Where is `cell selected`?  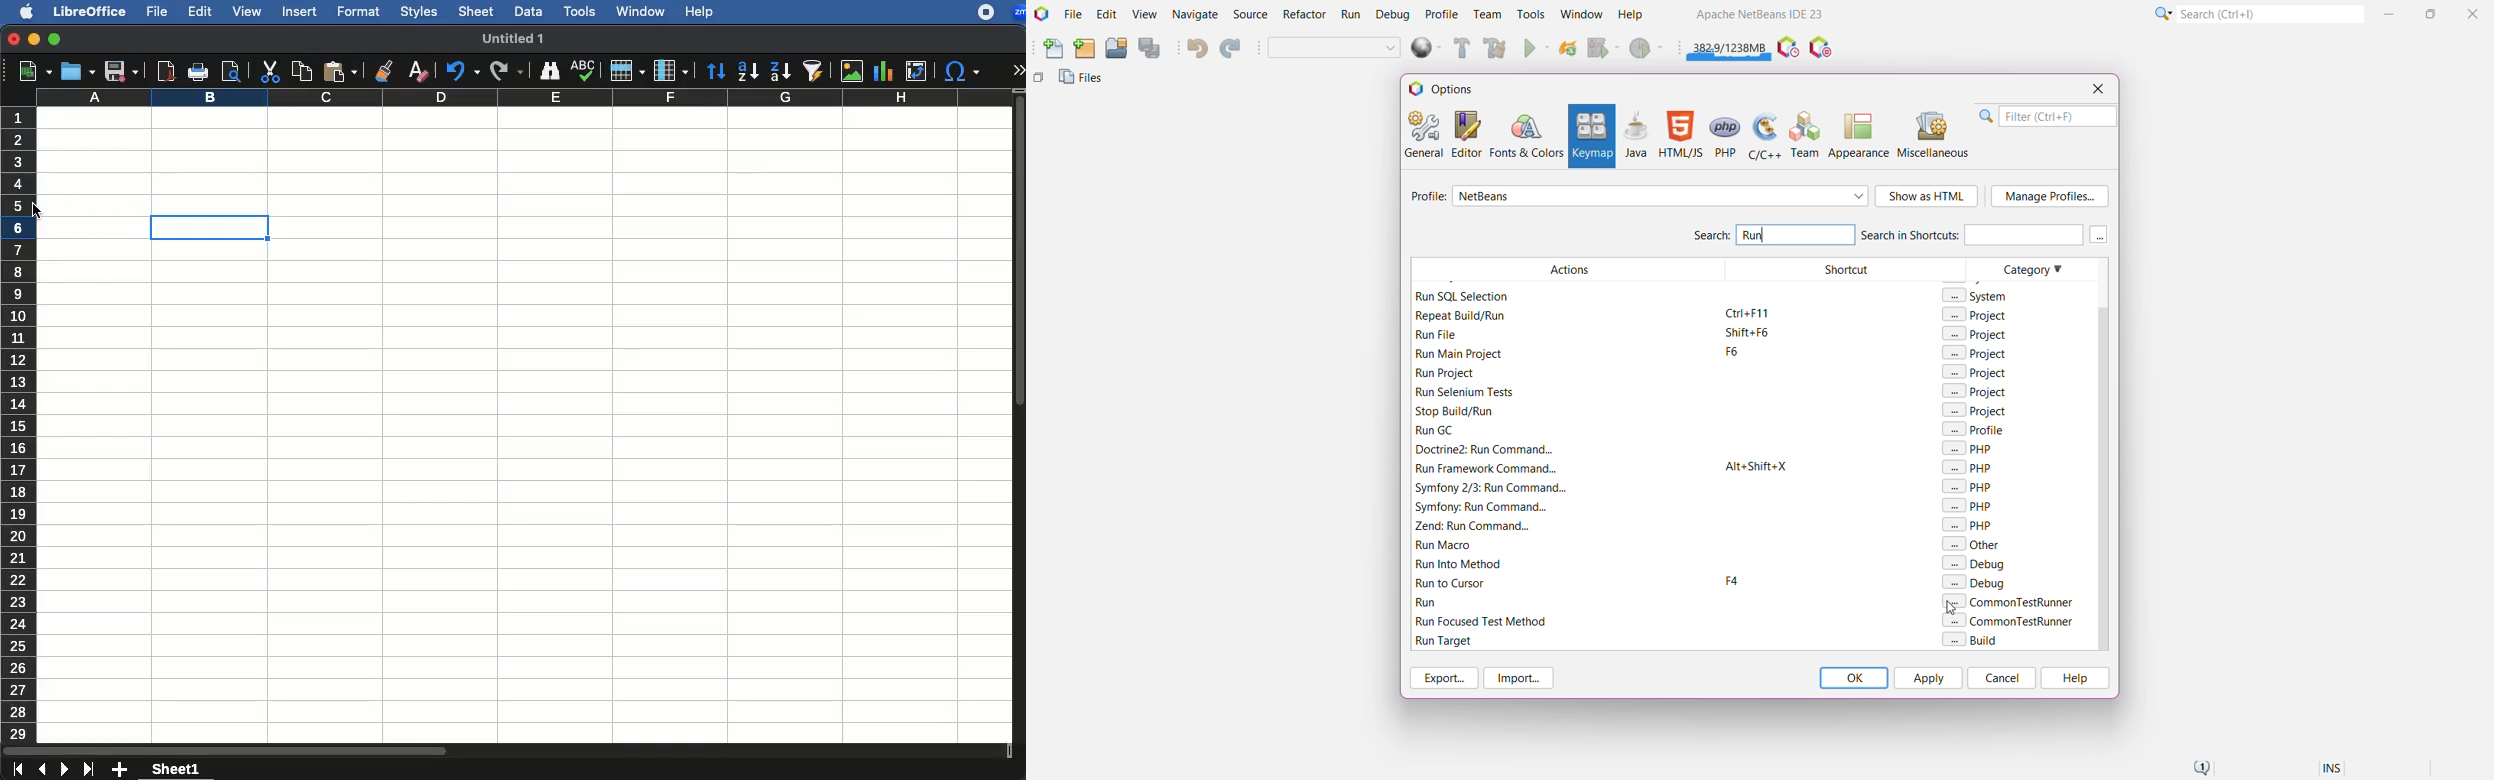 cell selected is located at coordinates (208, 227).